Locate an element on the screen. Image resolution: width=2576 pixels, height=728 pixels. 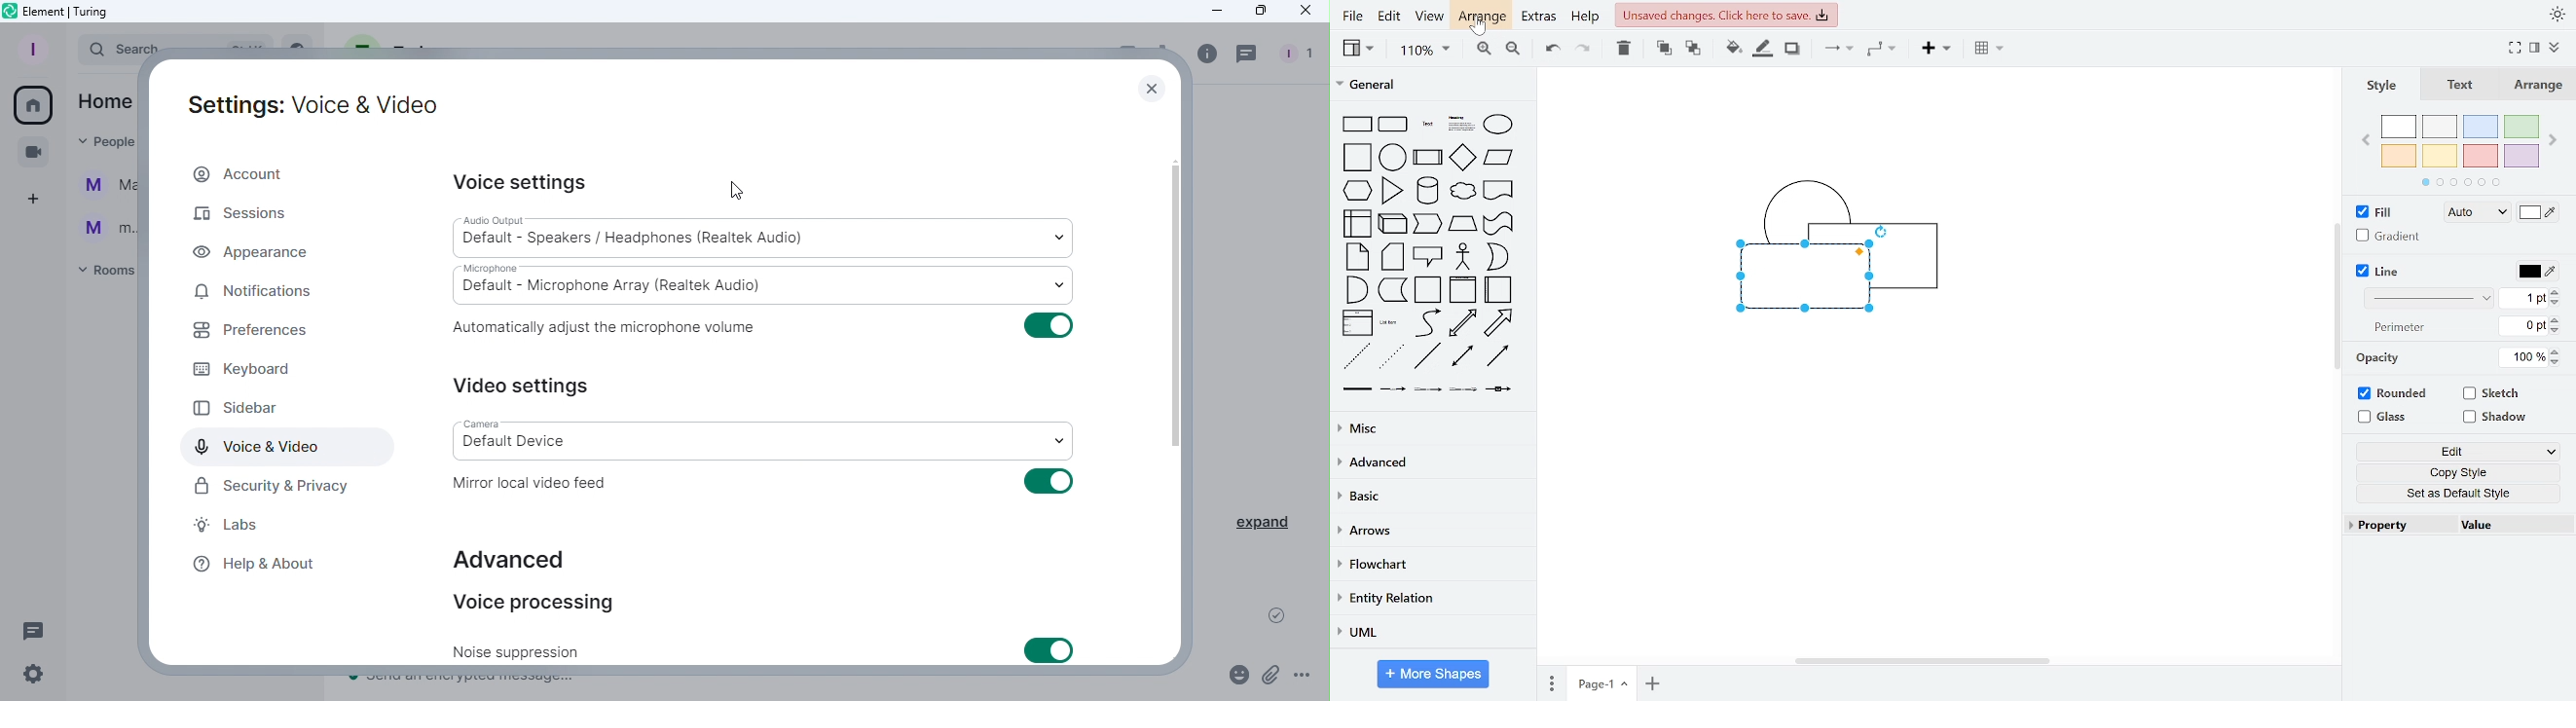
directional connector is located at coordinates (1497, 358).